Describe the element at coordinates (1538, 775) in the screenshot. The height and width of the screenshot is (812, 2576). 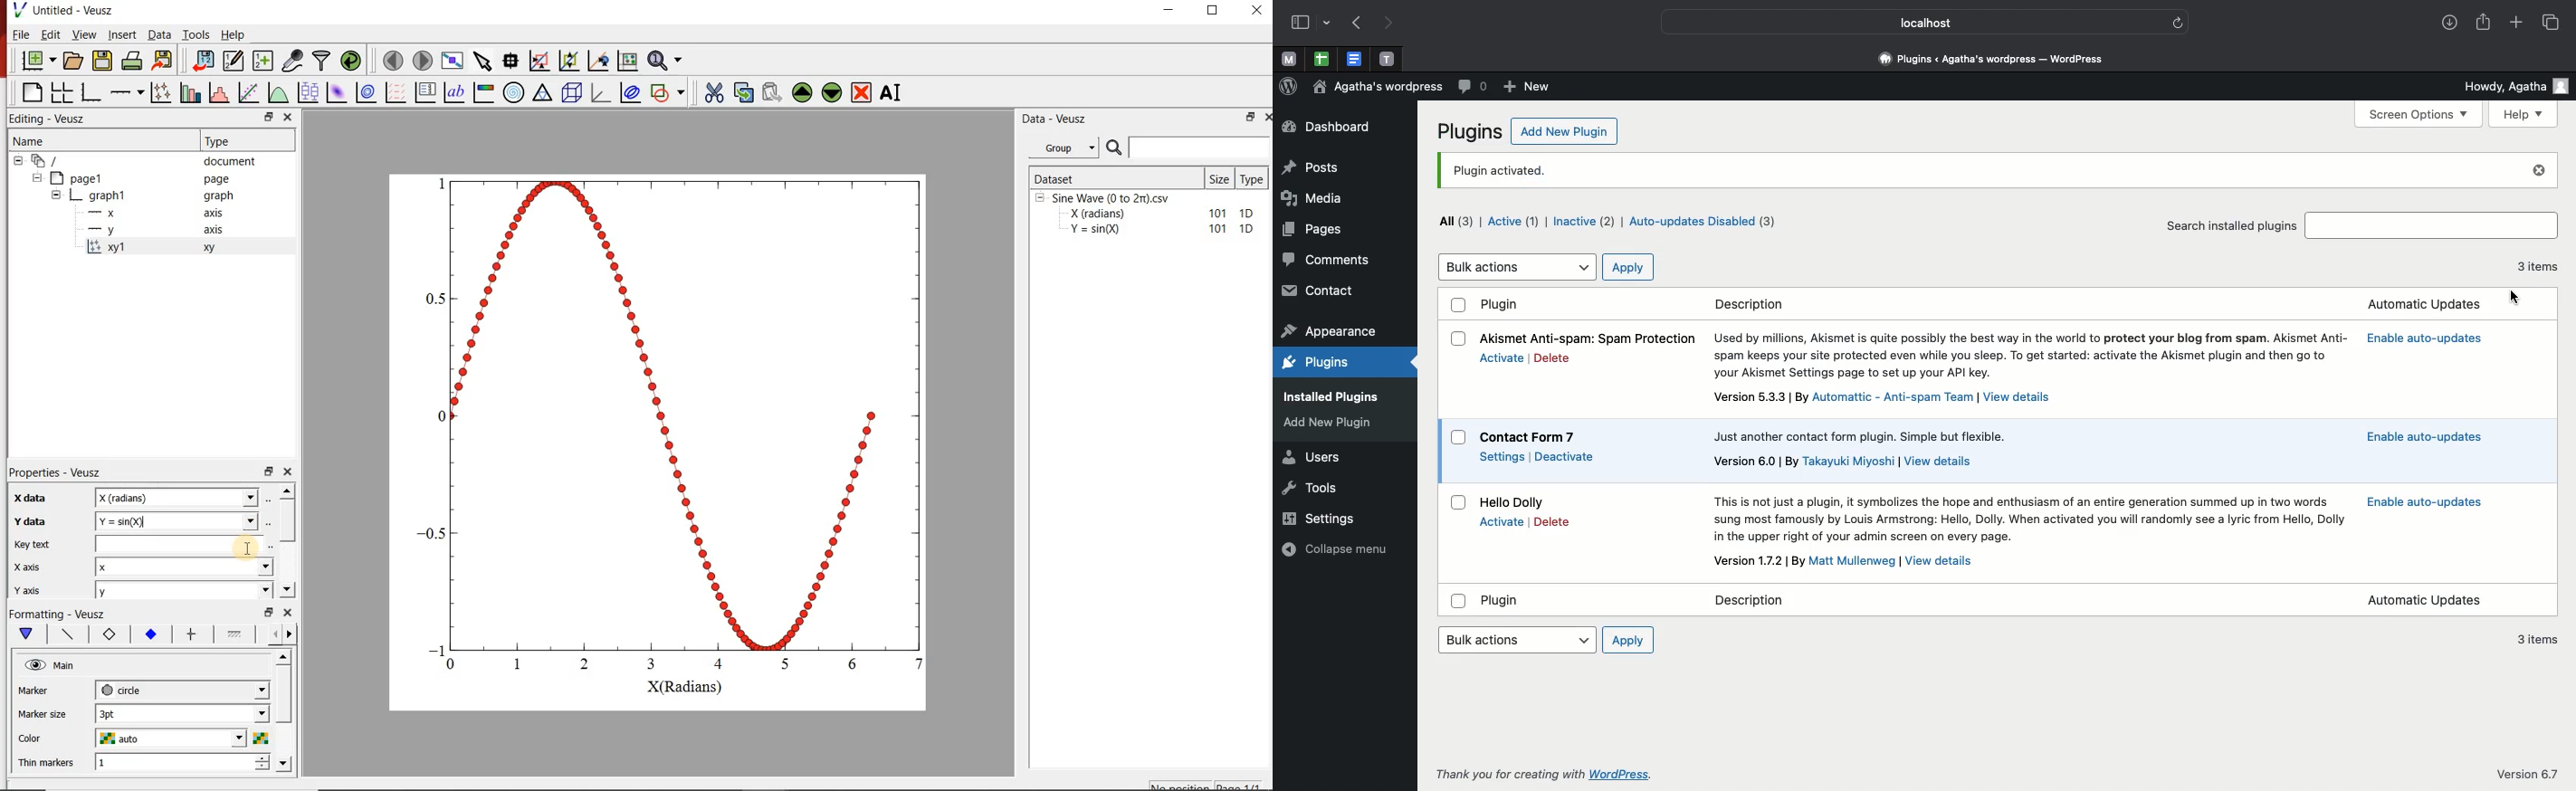
I see `thank you for creating with Wordpress` at that location.